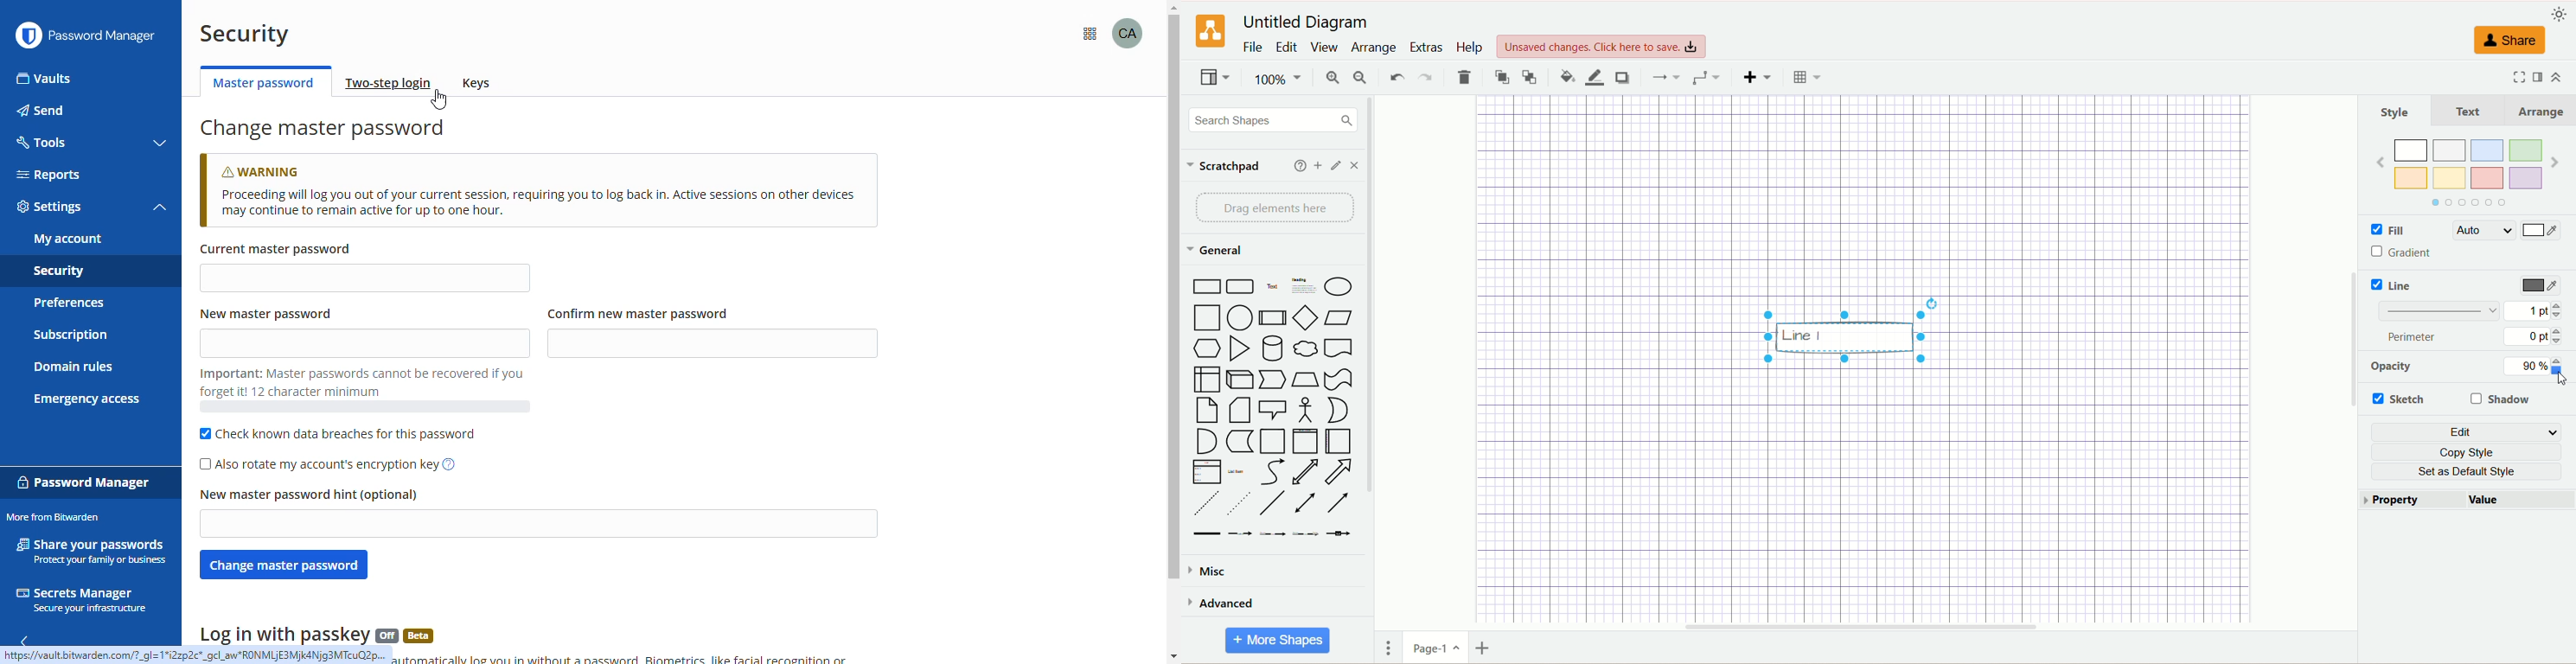 This screenshot has height=672, width=2576. Describe the element at coordinates (40, 141) in the screenshot. I see `tools` at that location.